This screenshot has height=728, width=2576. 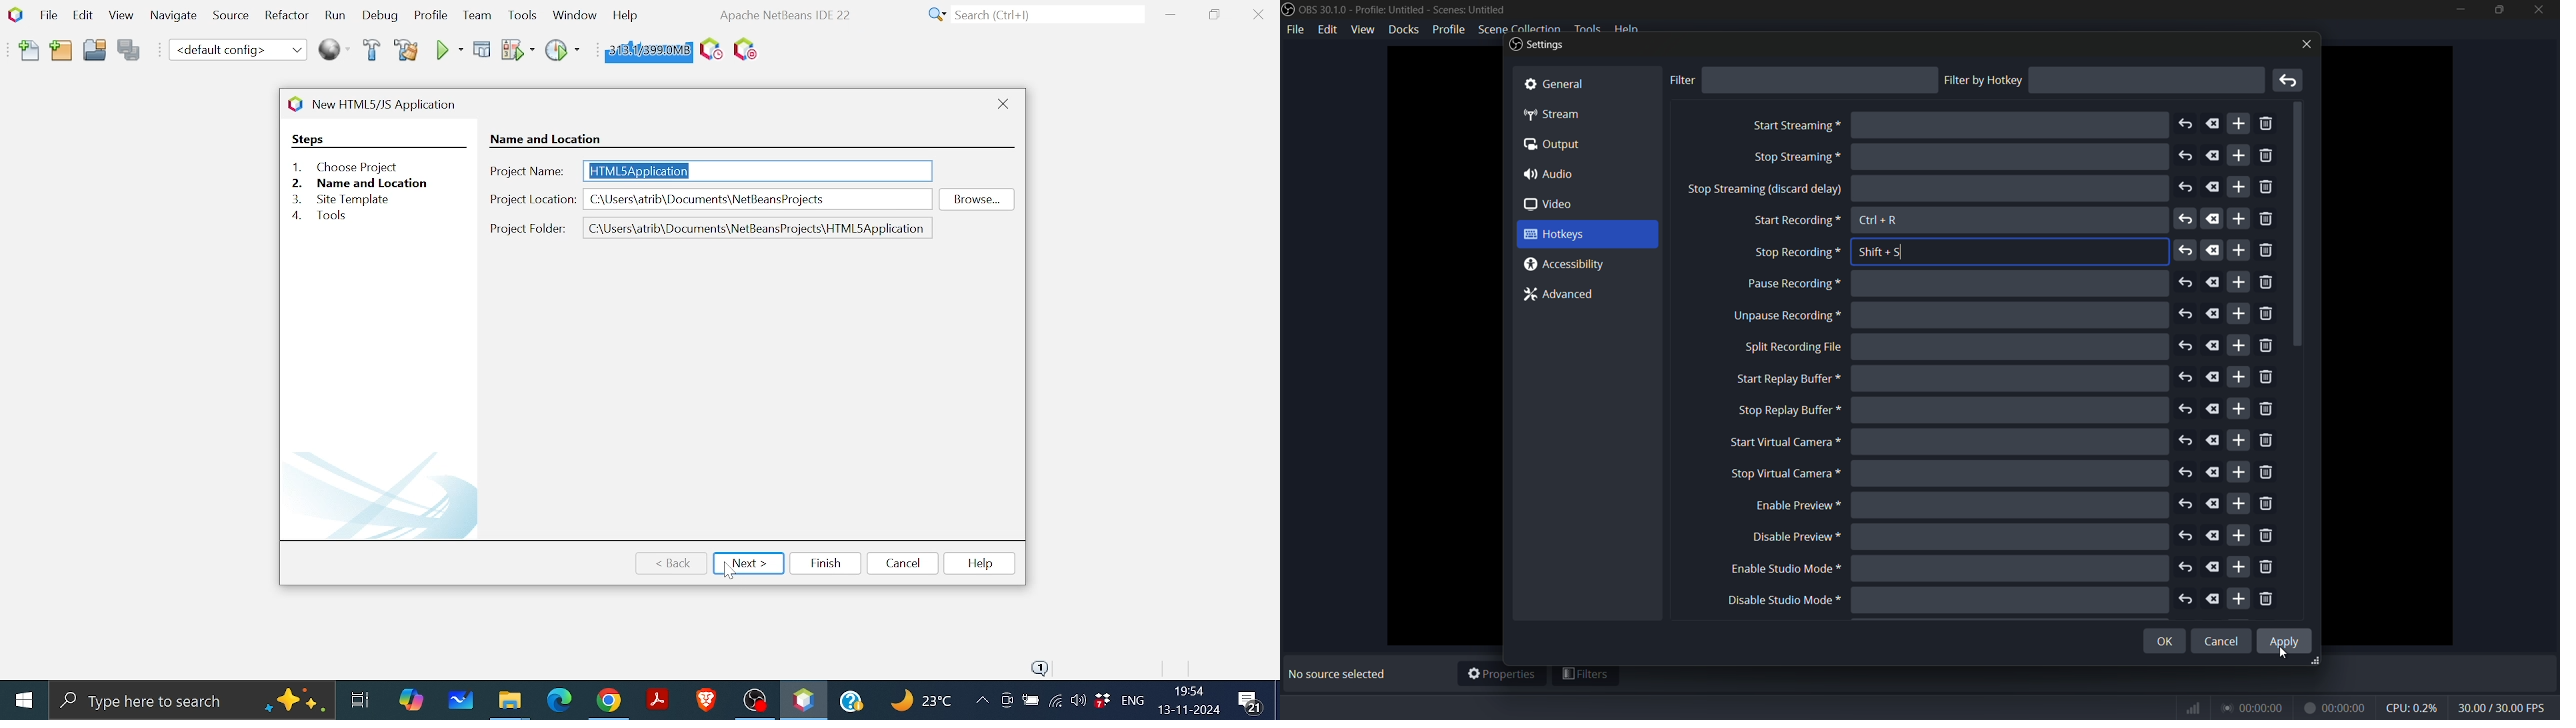 I want to click on undo, so click(x=2186, y=569).